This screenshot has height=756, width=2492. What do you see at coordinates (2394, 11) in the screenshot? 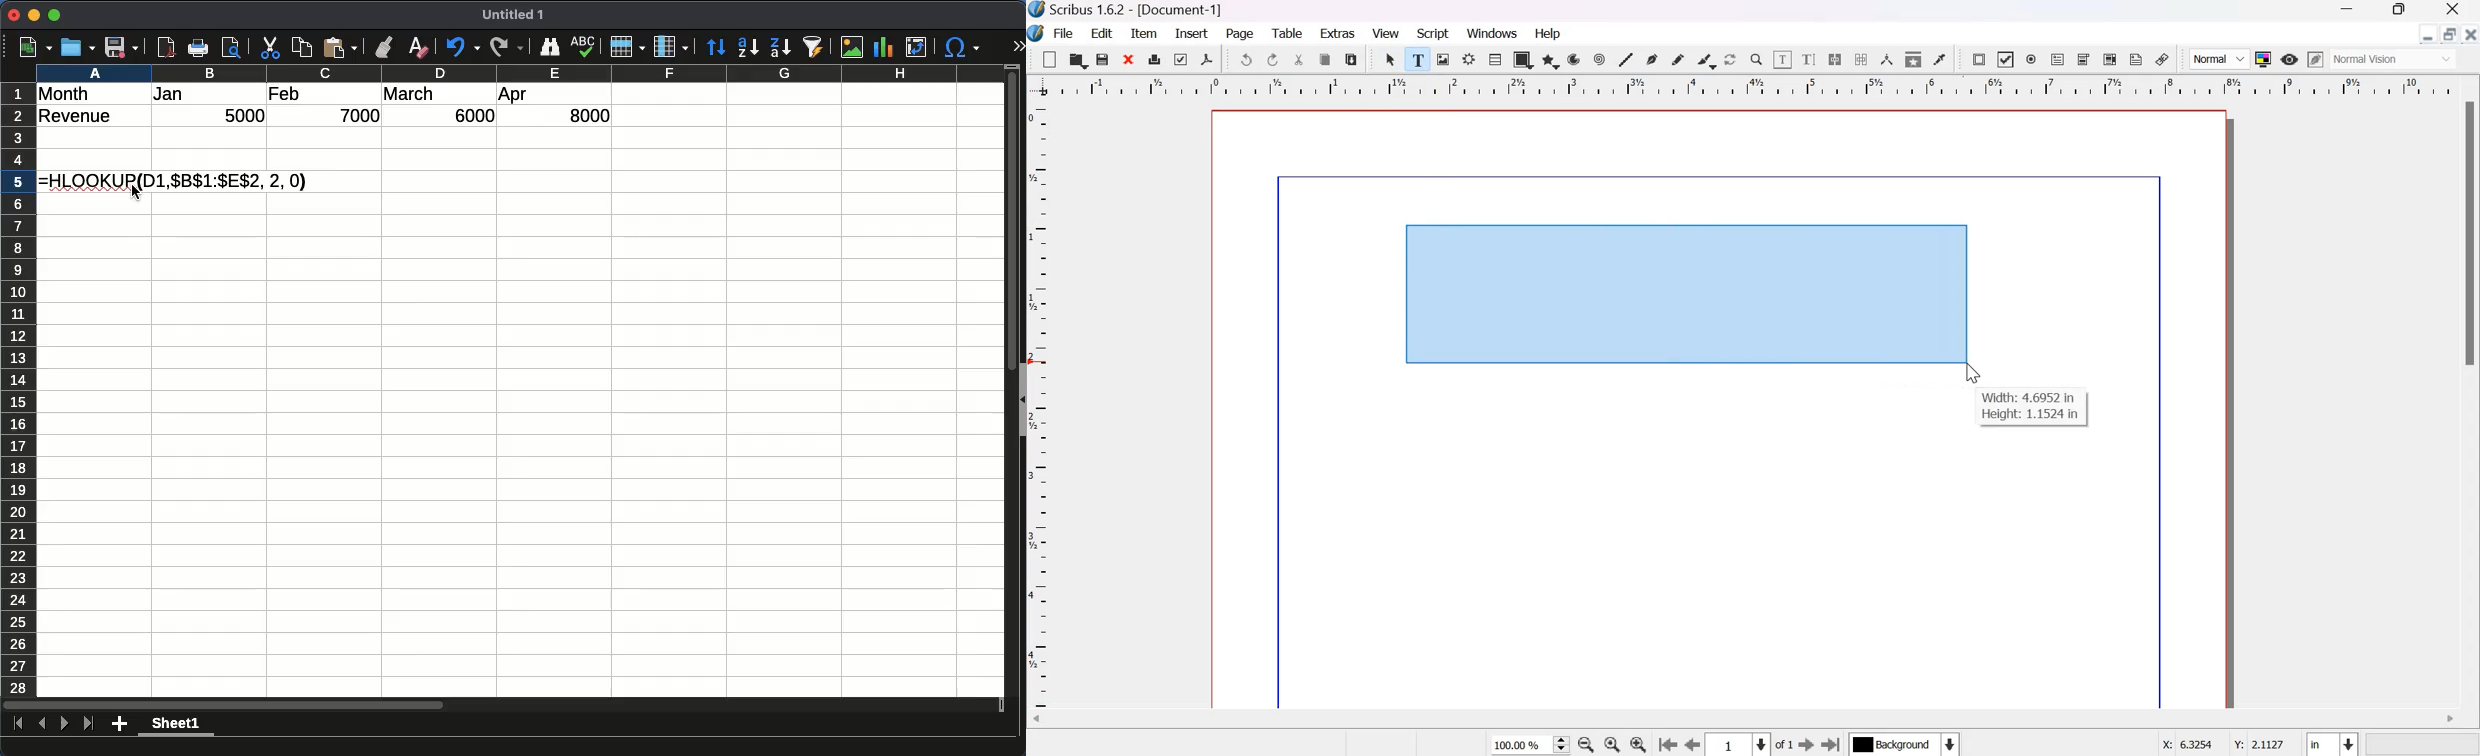
I see `Maximize` at bounding box center [2394, 11].